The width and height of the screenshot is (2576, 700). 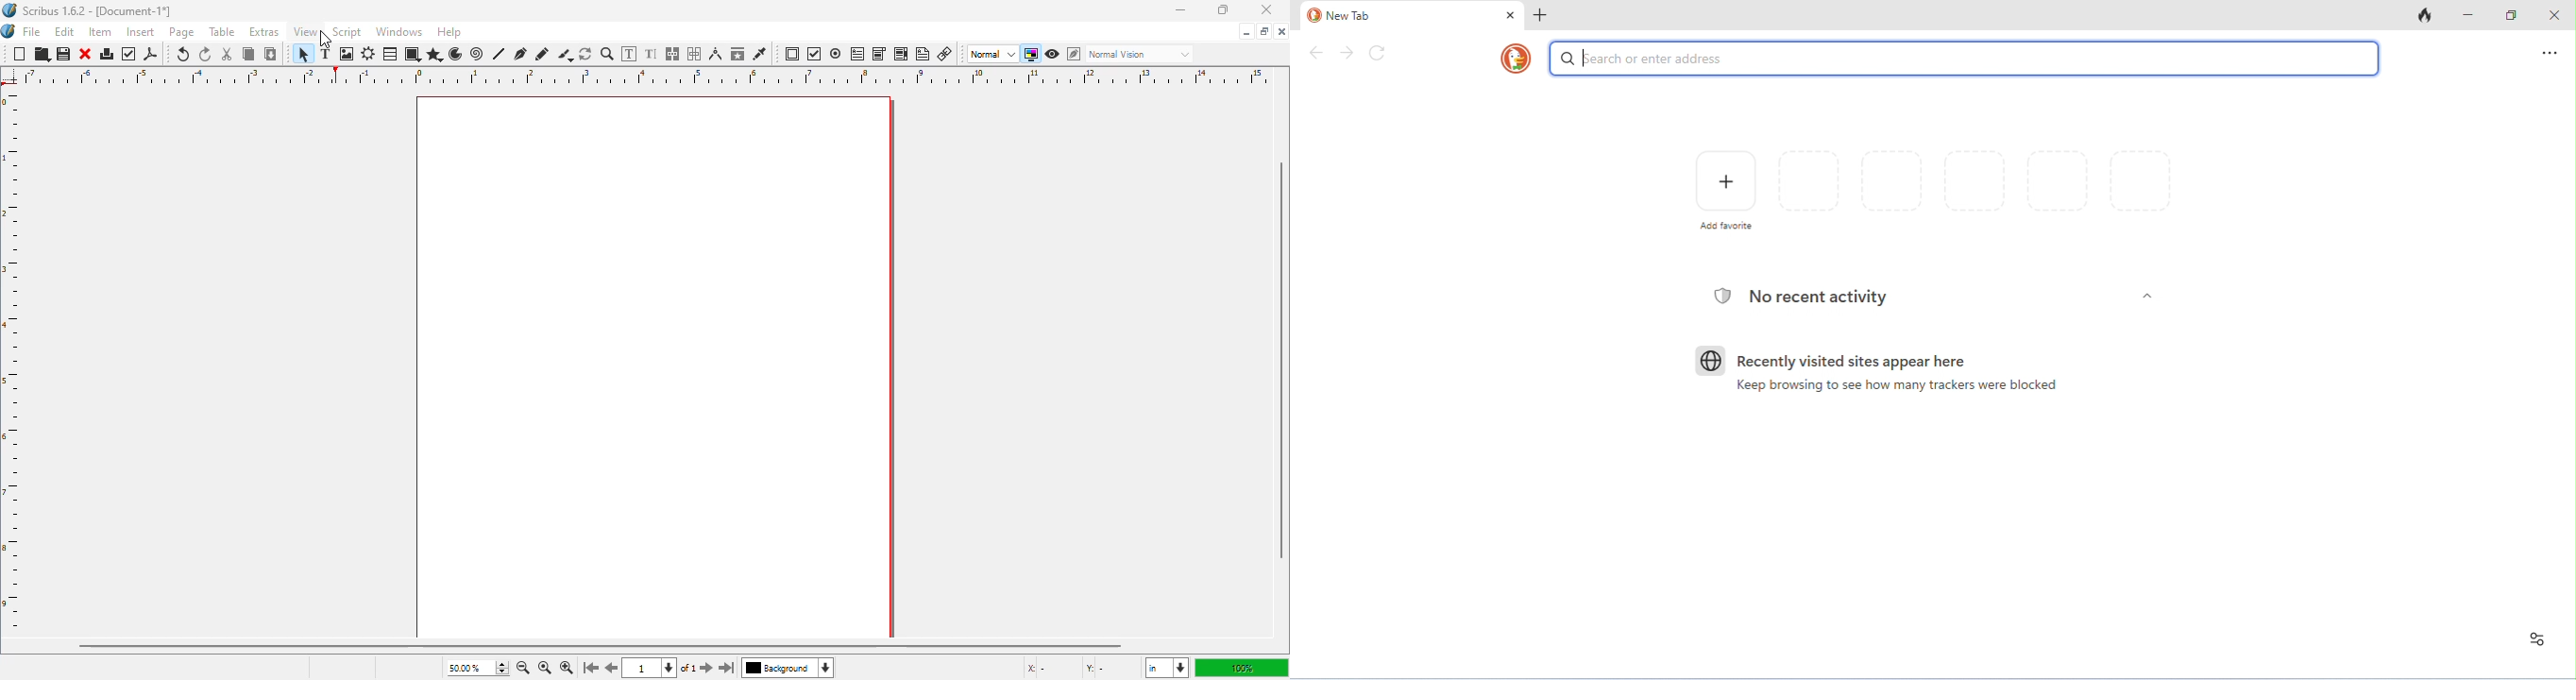 I want to click on image frame, so click(x=347, y=54).